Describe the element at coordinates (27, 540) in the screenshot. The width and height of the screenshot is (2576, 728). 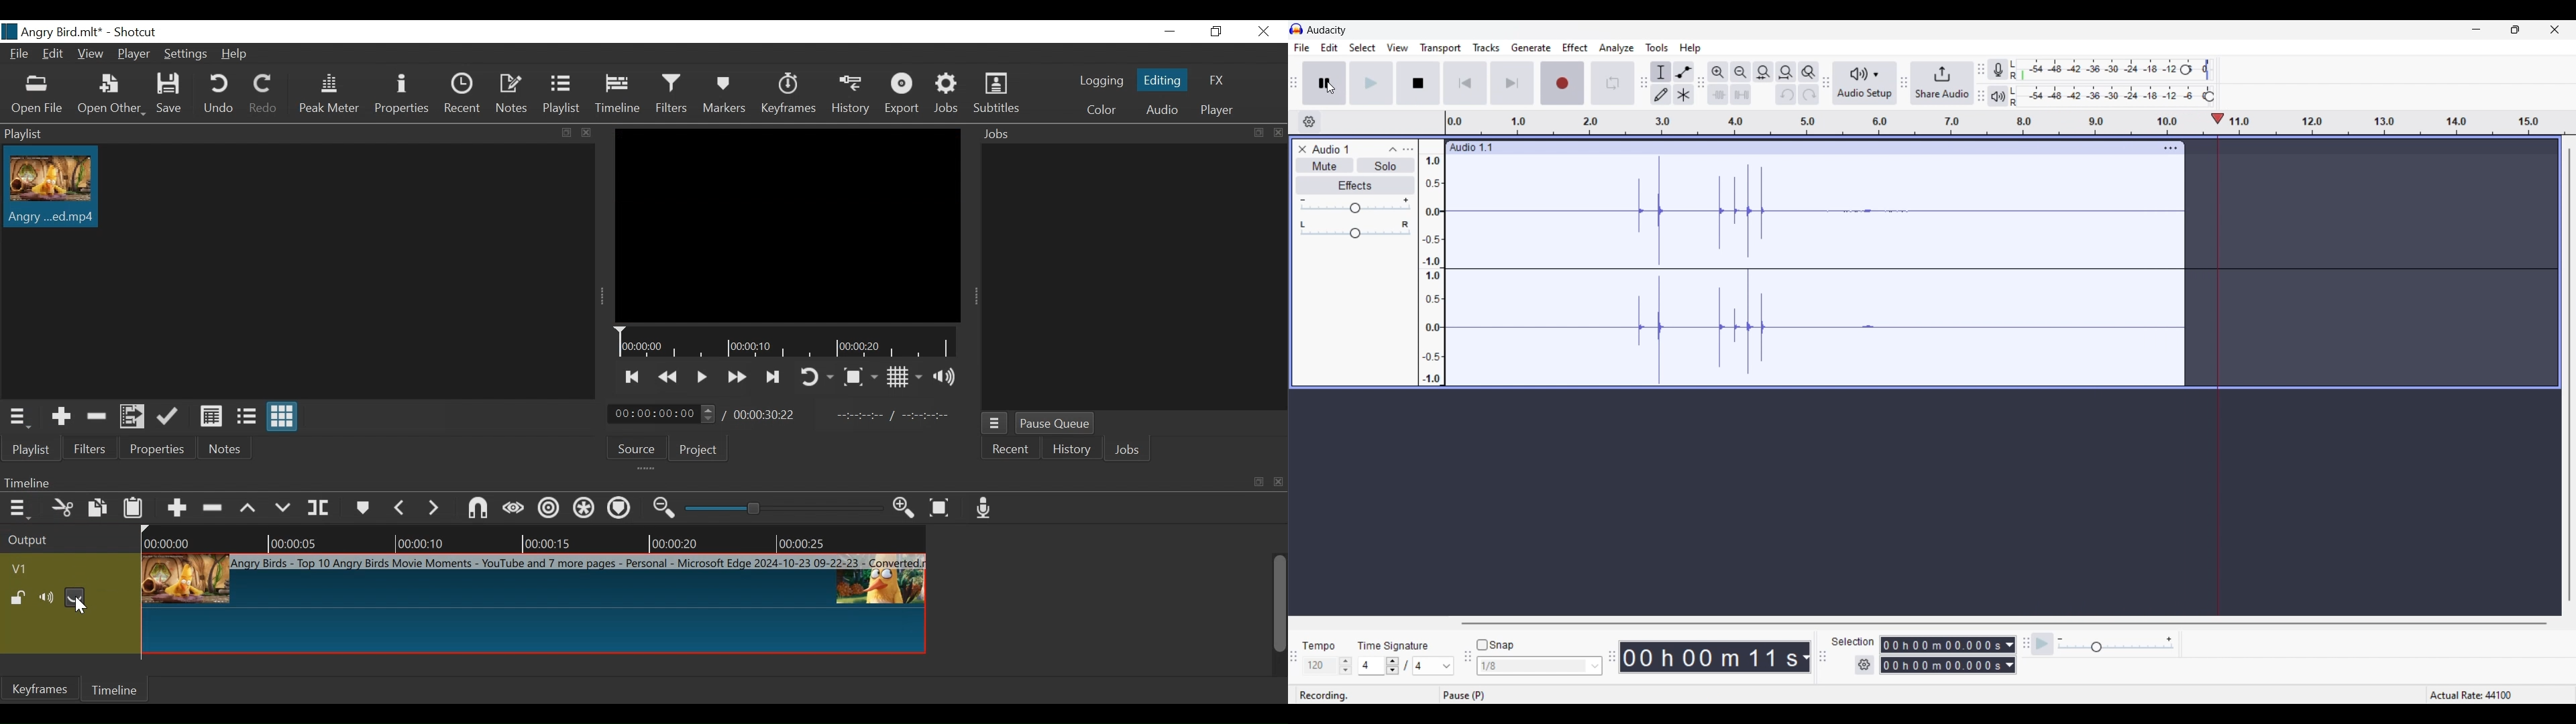
I see `Output` at that location.